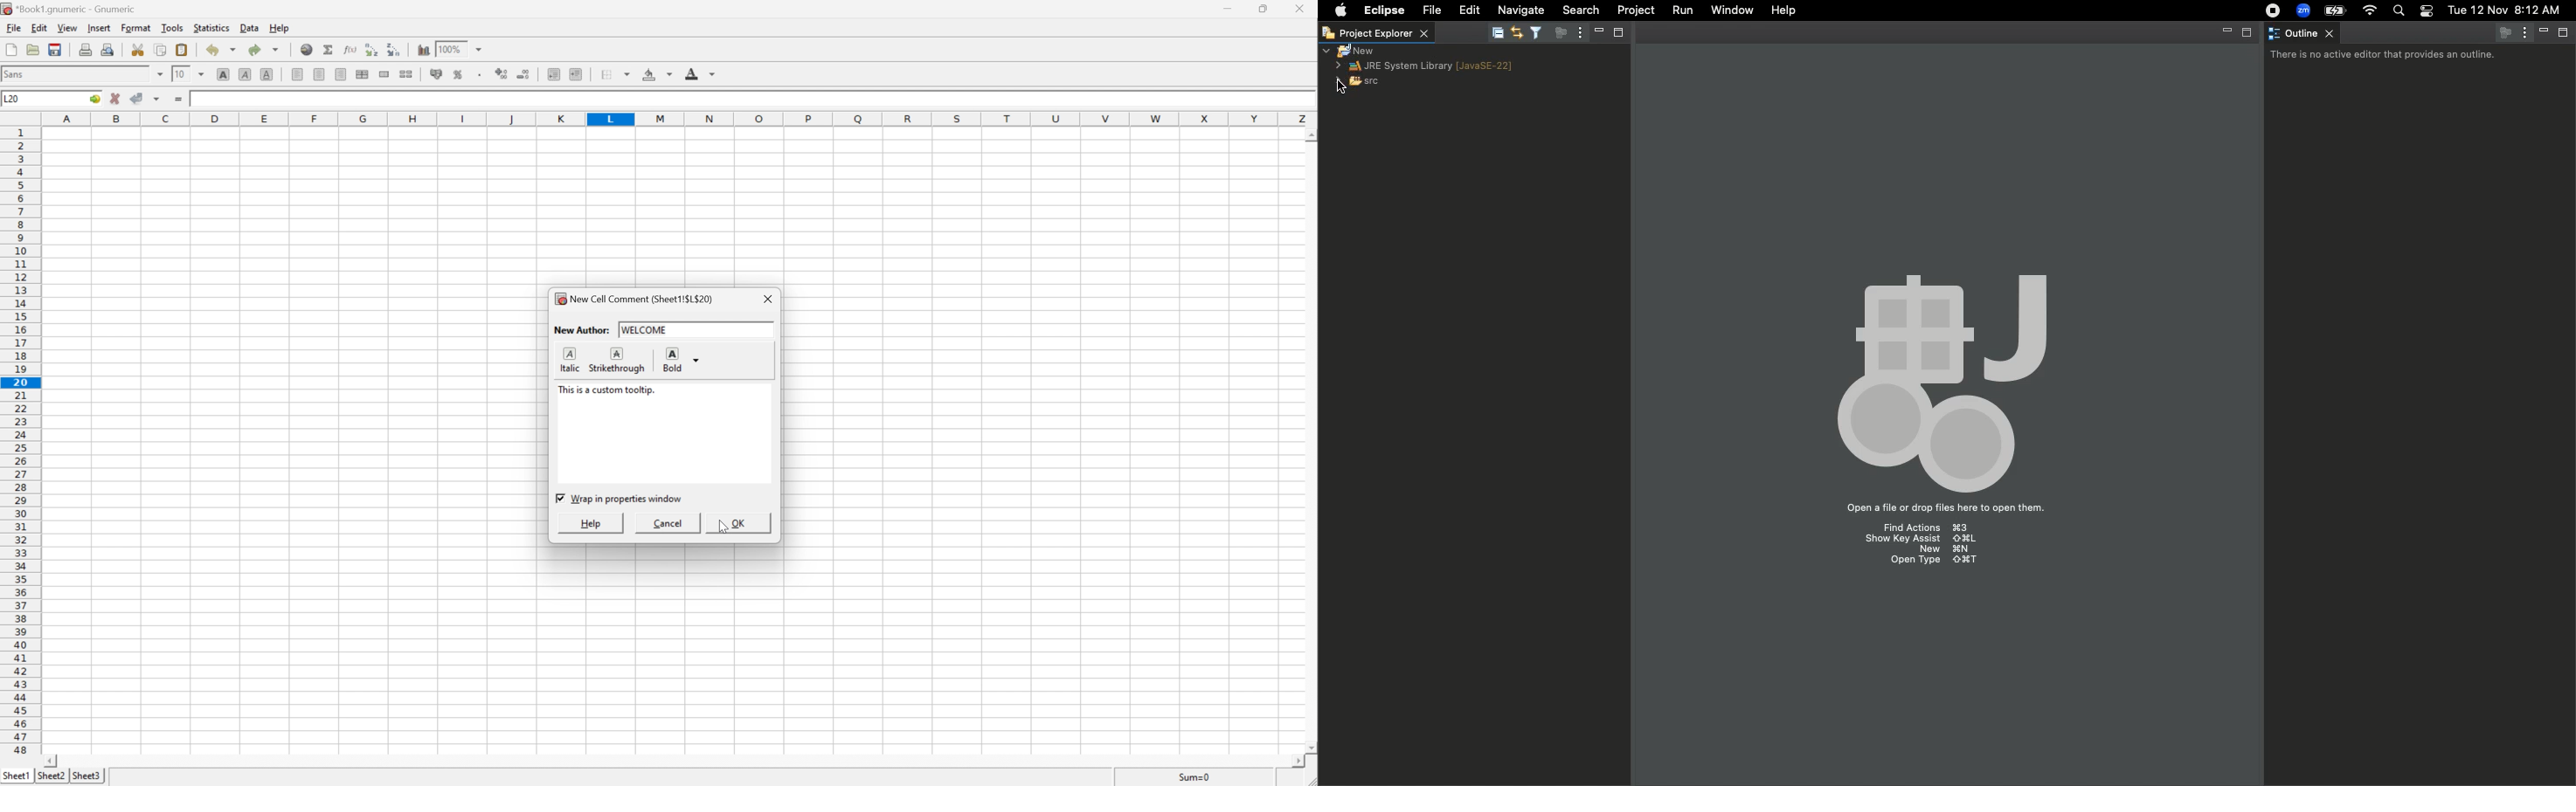  I want to click on Sort the selected region in ascending order based on the first column selected, so click(369, 48).